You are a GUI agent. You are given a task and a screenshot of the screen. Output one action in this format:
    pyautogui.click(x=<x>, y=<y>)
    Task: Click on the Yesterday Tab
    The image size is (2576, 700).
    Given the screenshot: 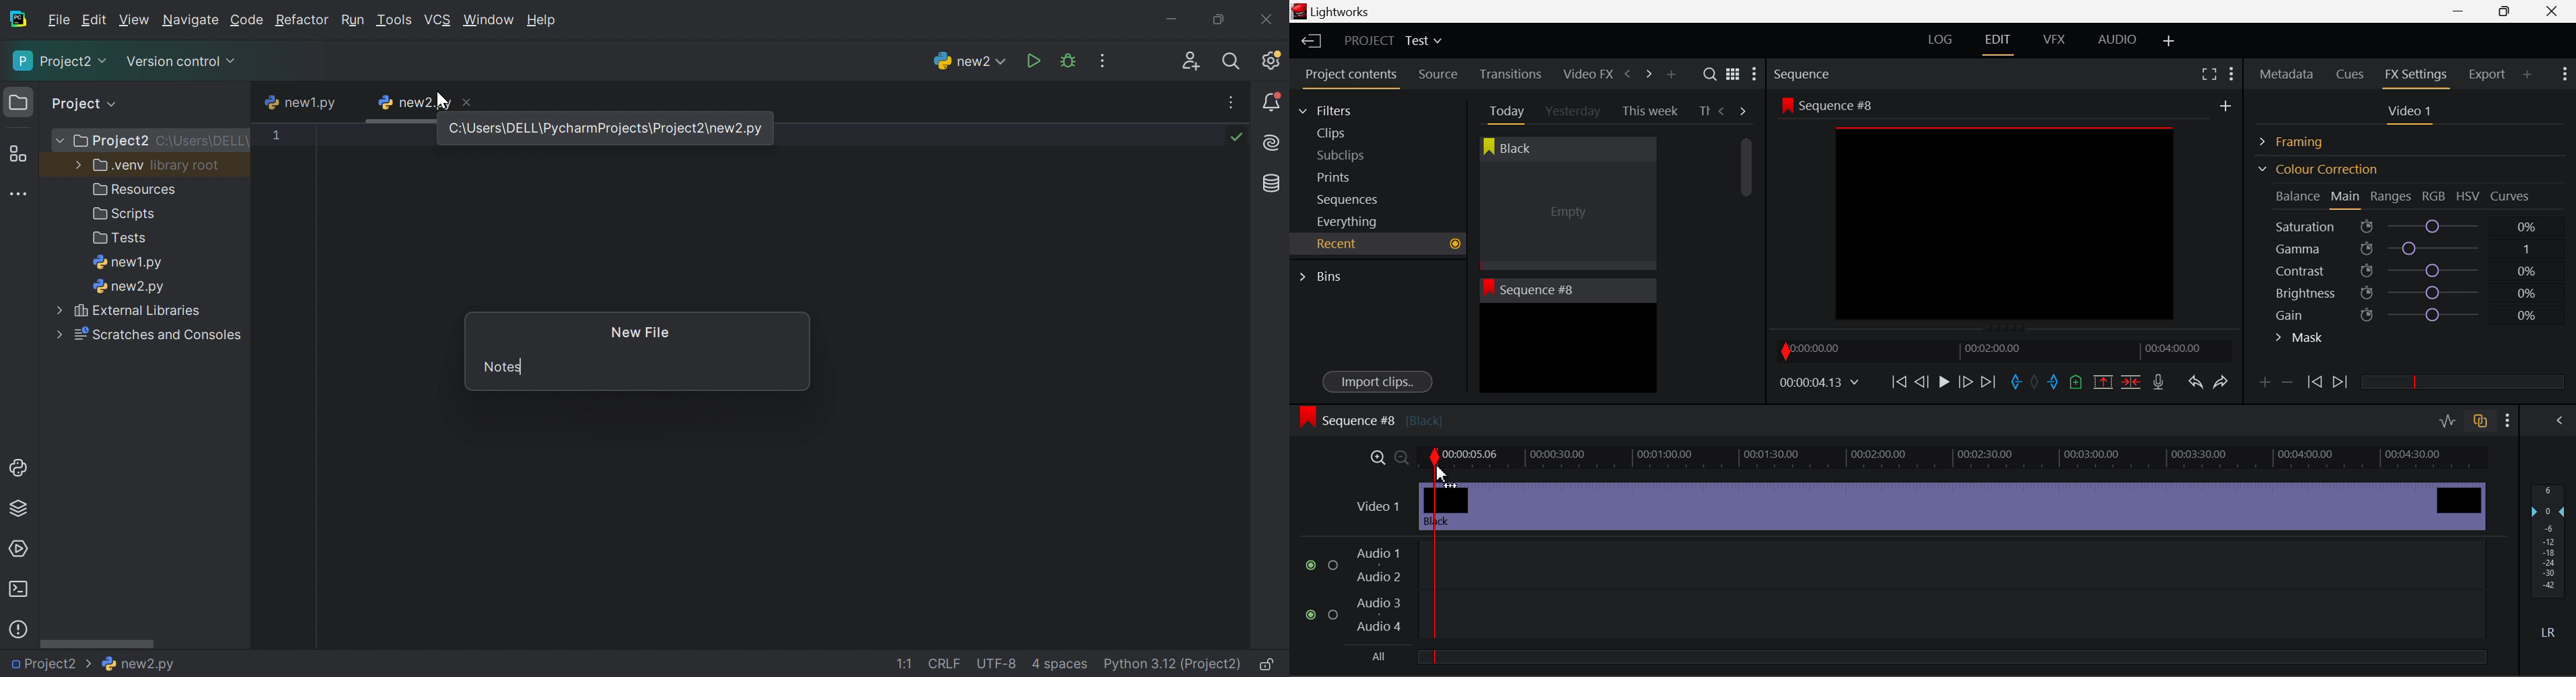 What is the action you would take?
    pyautogui.click(x=1574, y=112)
    